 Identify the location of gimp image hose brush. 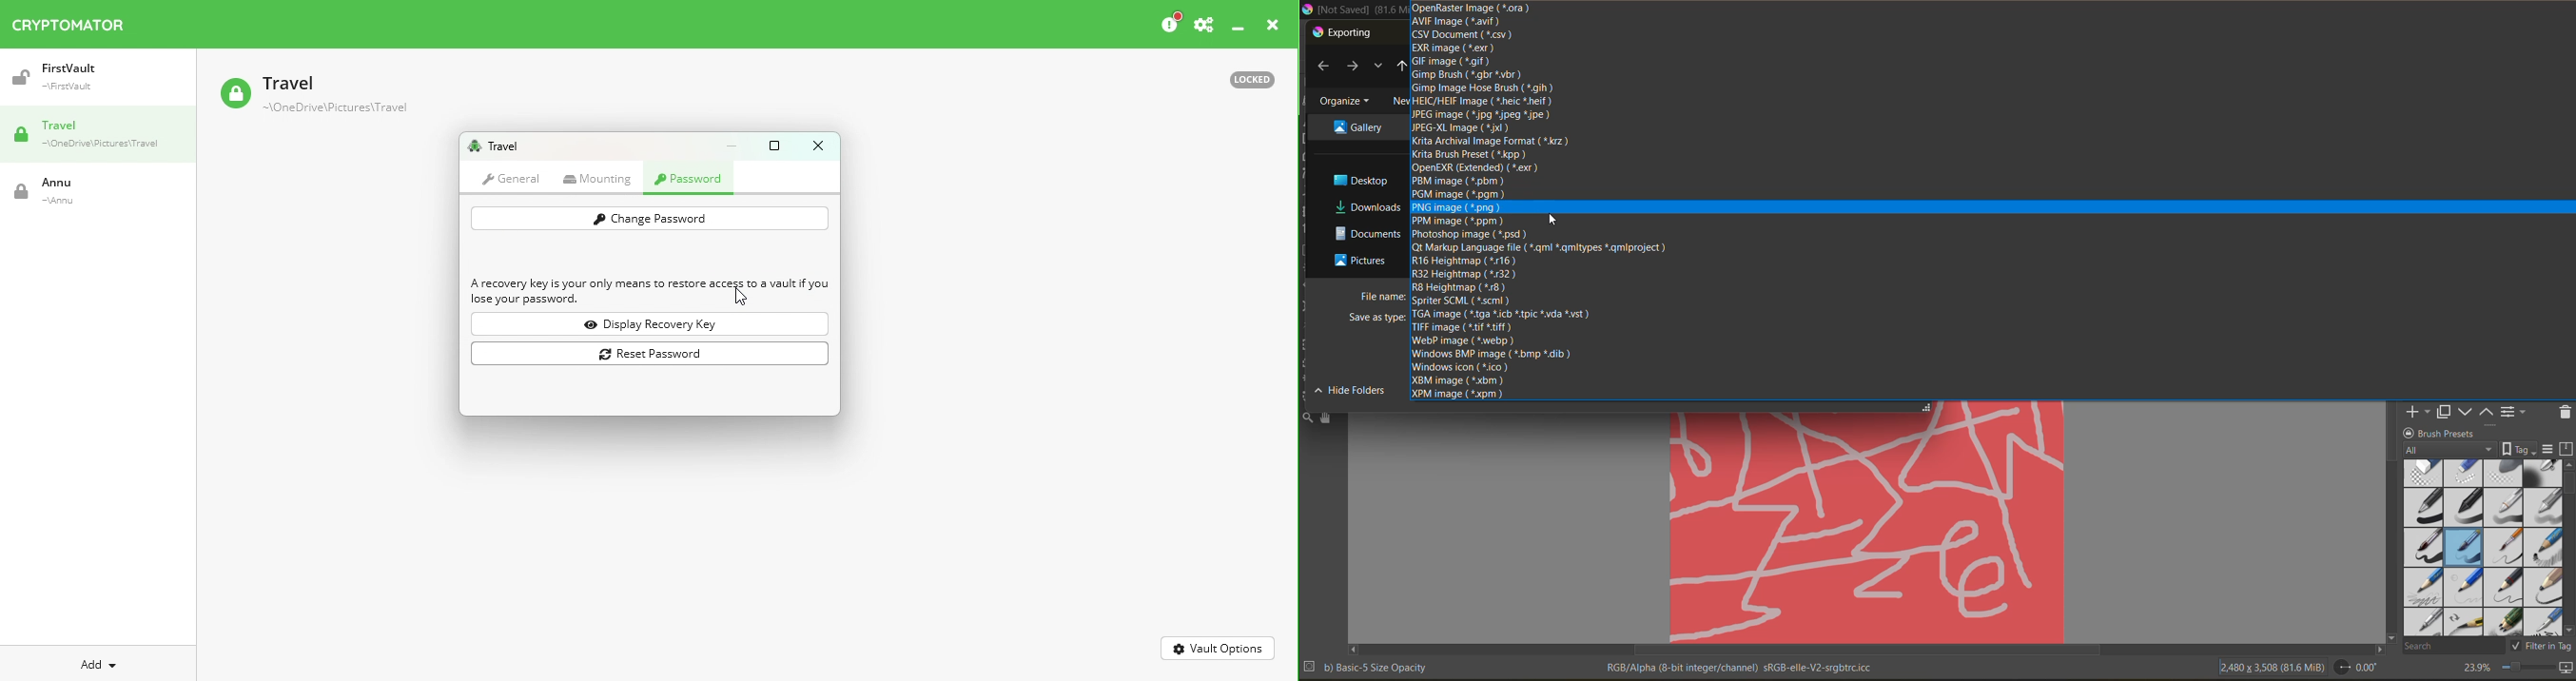
(1483, 89).